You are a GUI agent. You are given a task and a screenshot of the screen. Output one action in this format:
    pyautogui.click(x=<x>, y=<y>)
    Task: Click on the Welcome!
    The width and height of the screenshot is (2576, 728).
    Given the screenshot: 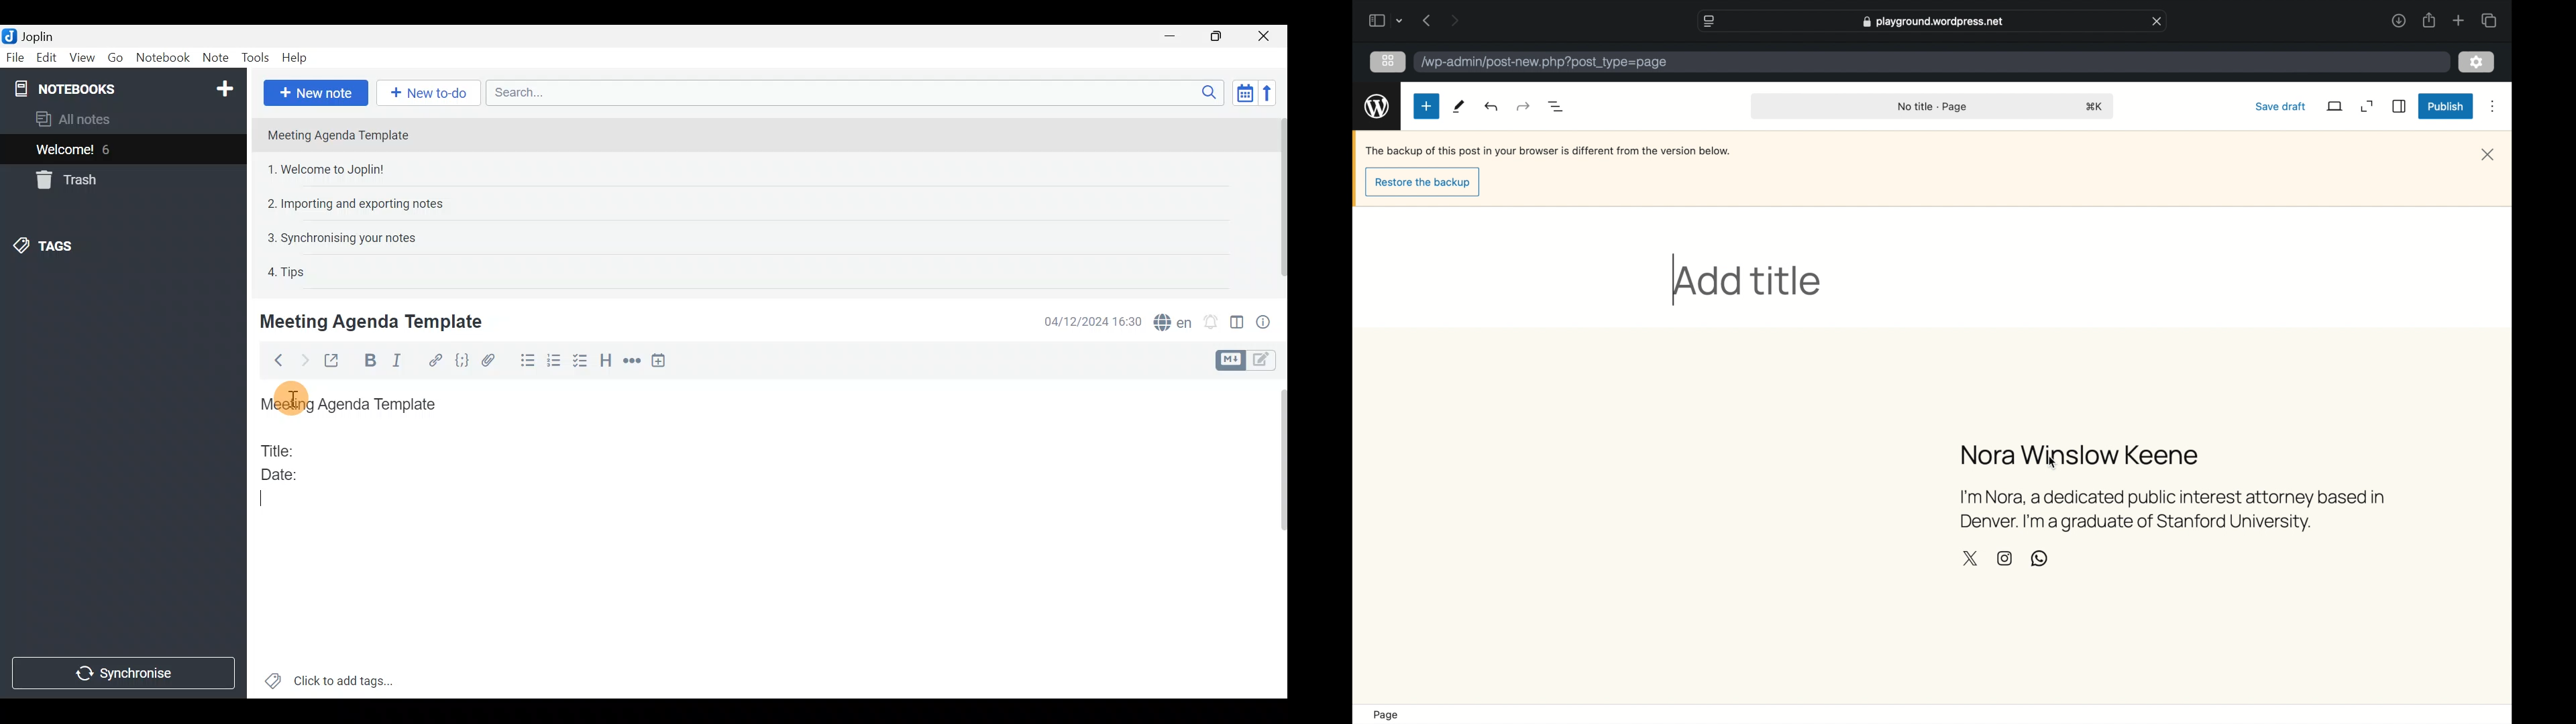 What is the action you would take?
    pyautogui.click(x=66, y=151)
    